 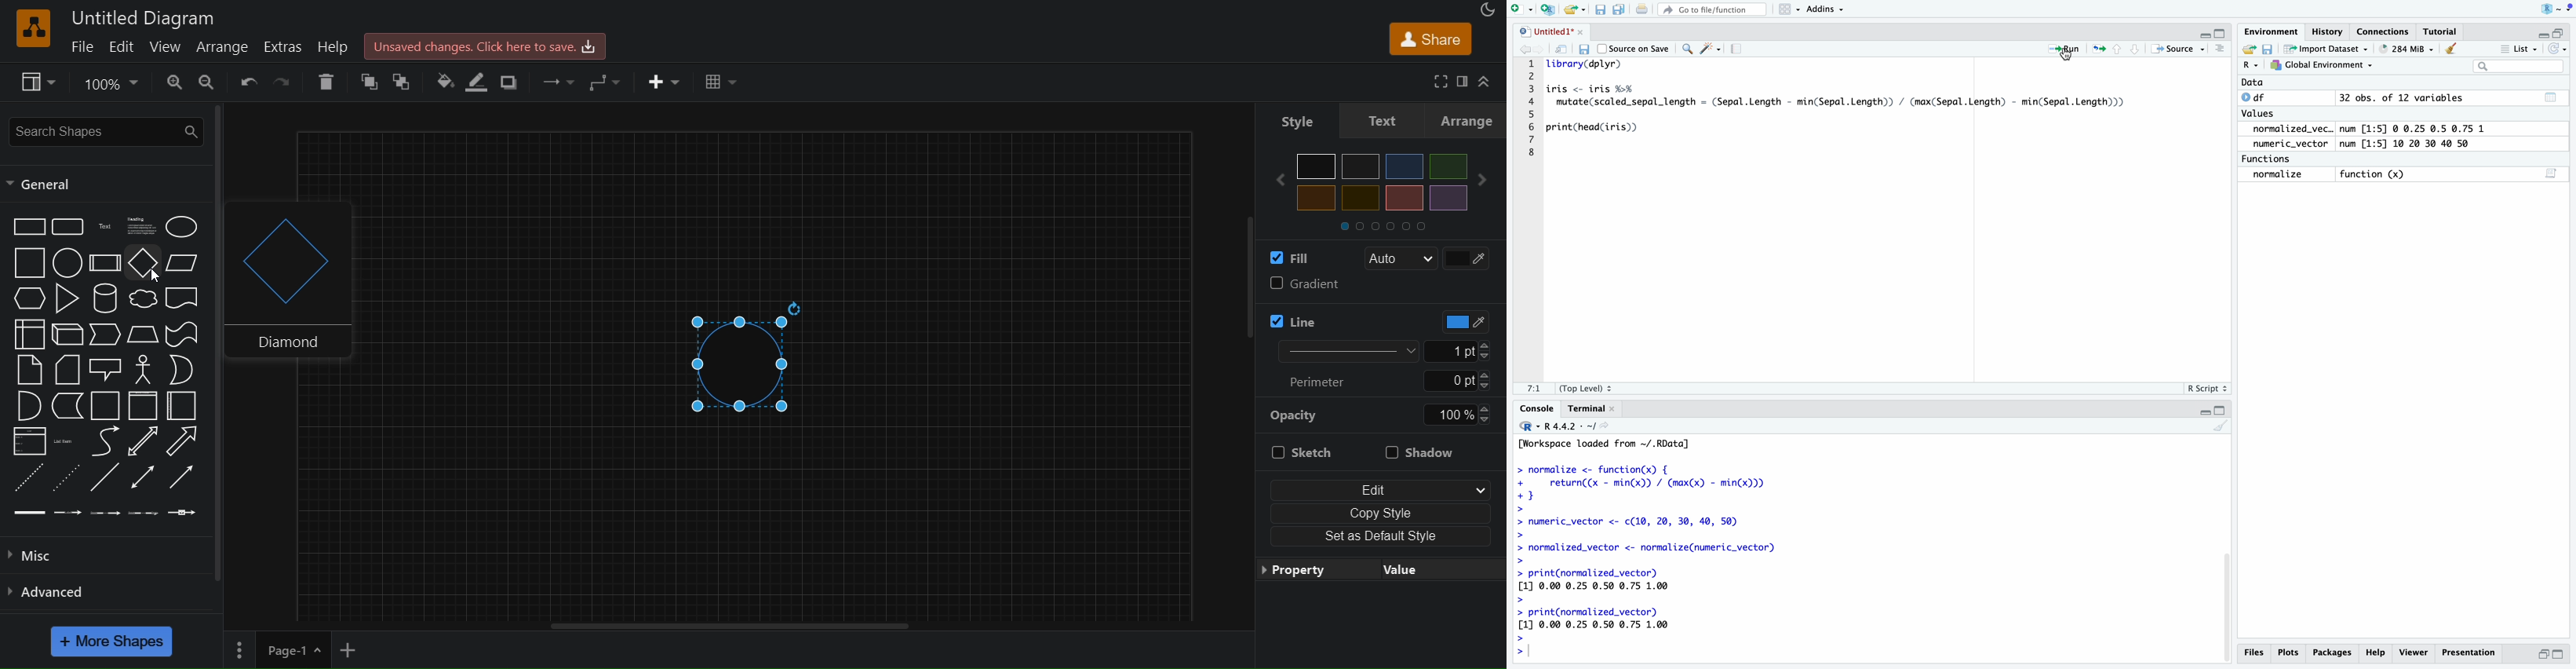 What do you see at coordinates (1634, 47) in the screenshot?
I see `Source on Save` at bounding box center [1634, 47].